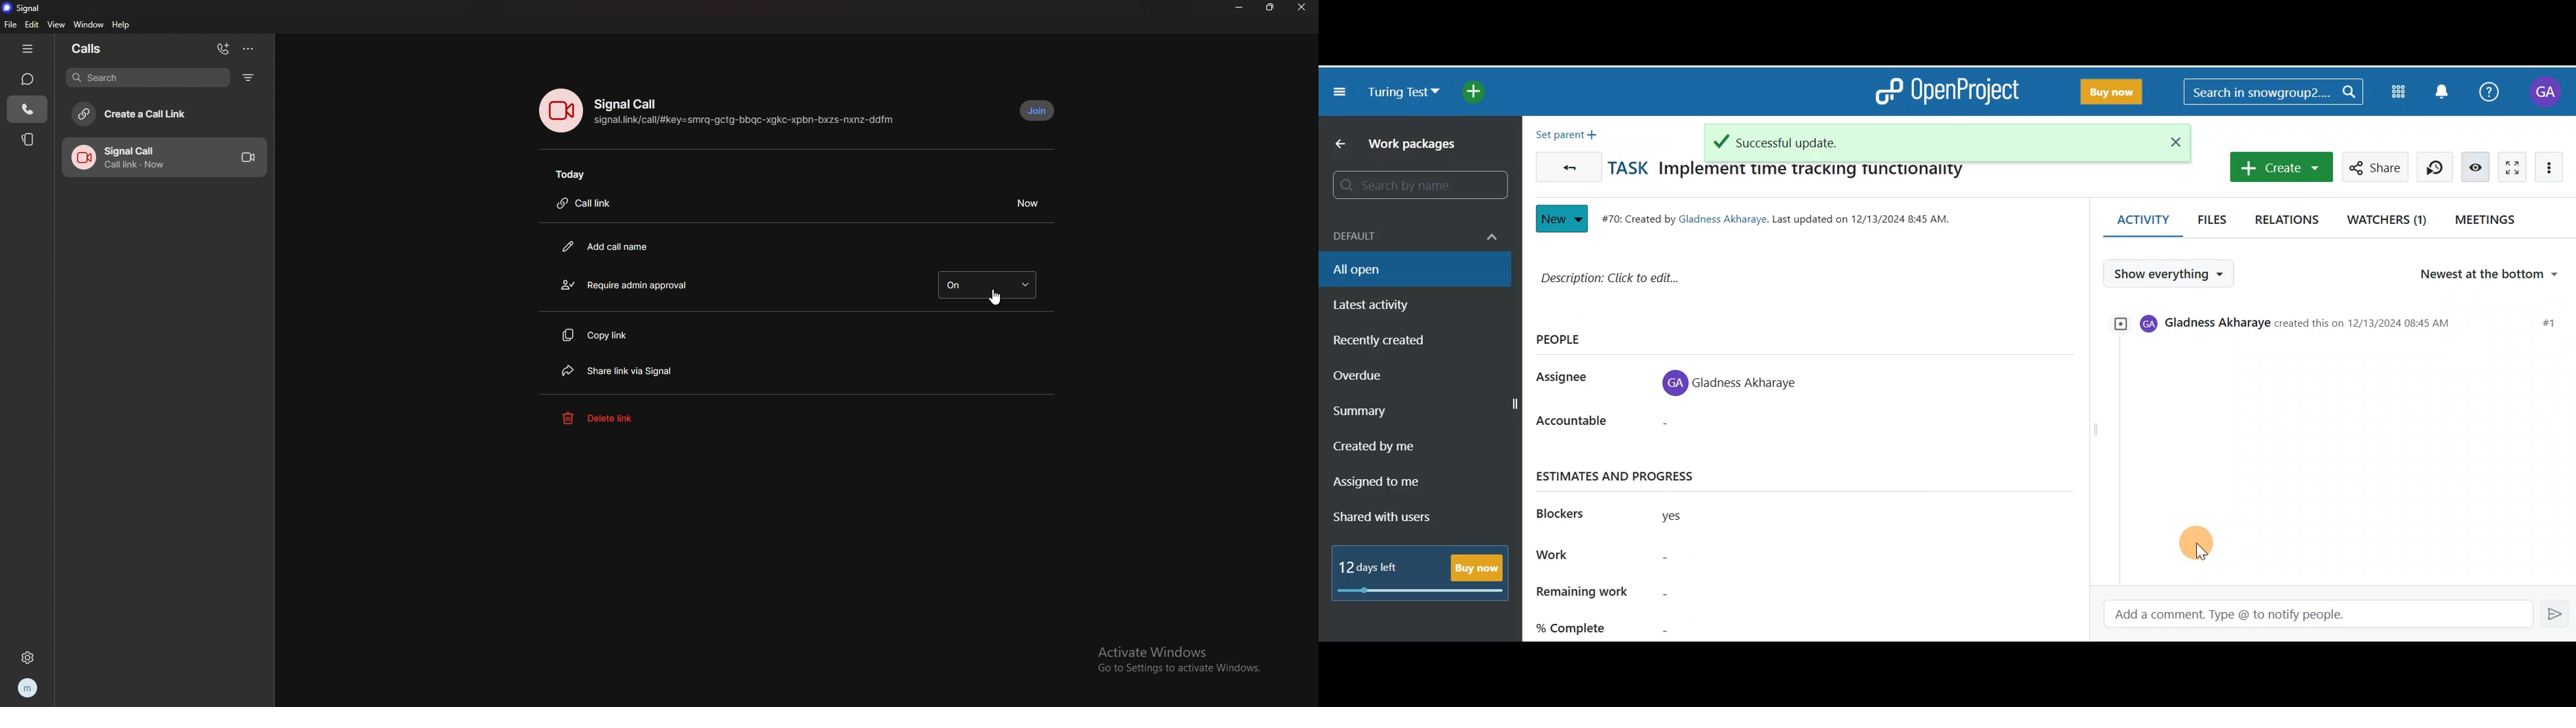 The image size is (2576, 728). Describe the element at coordinates (1341, 94) in the screenshot. I see `Collapse project menu` at that location.